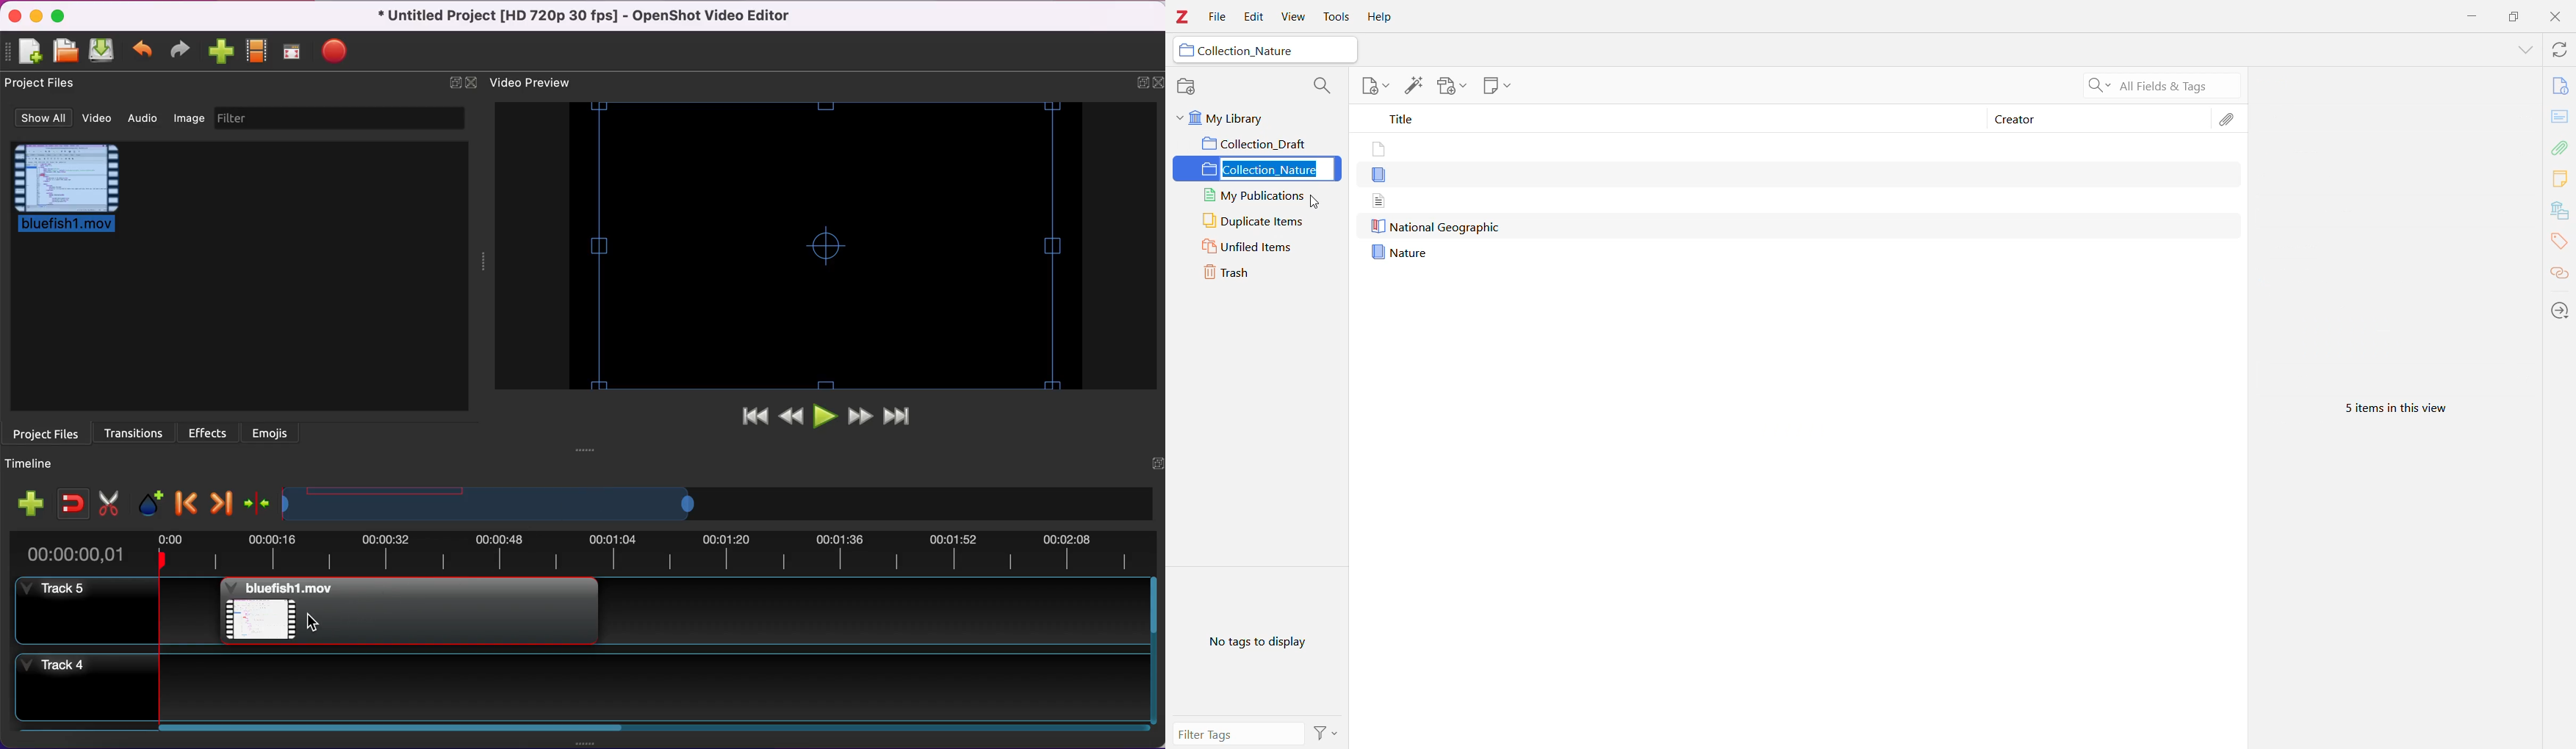 The height and width of the screenshot is (756, 2576). Describe the element at coordinates (32, 504) in the screenshot. I see `add track` at that location.